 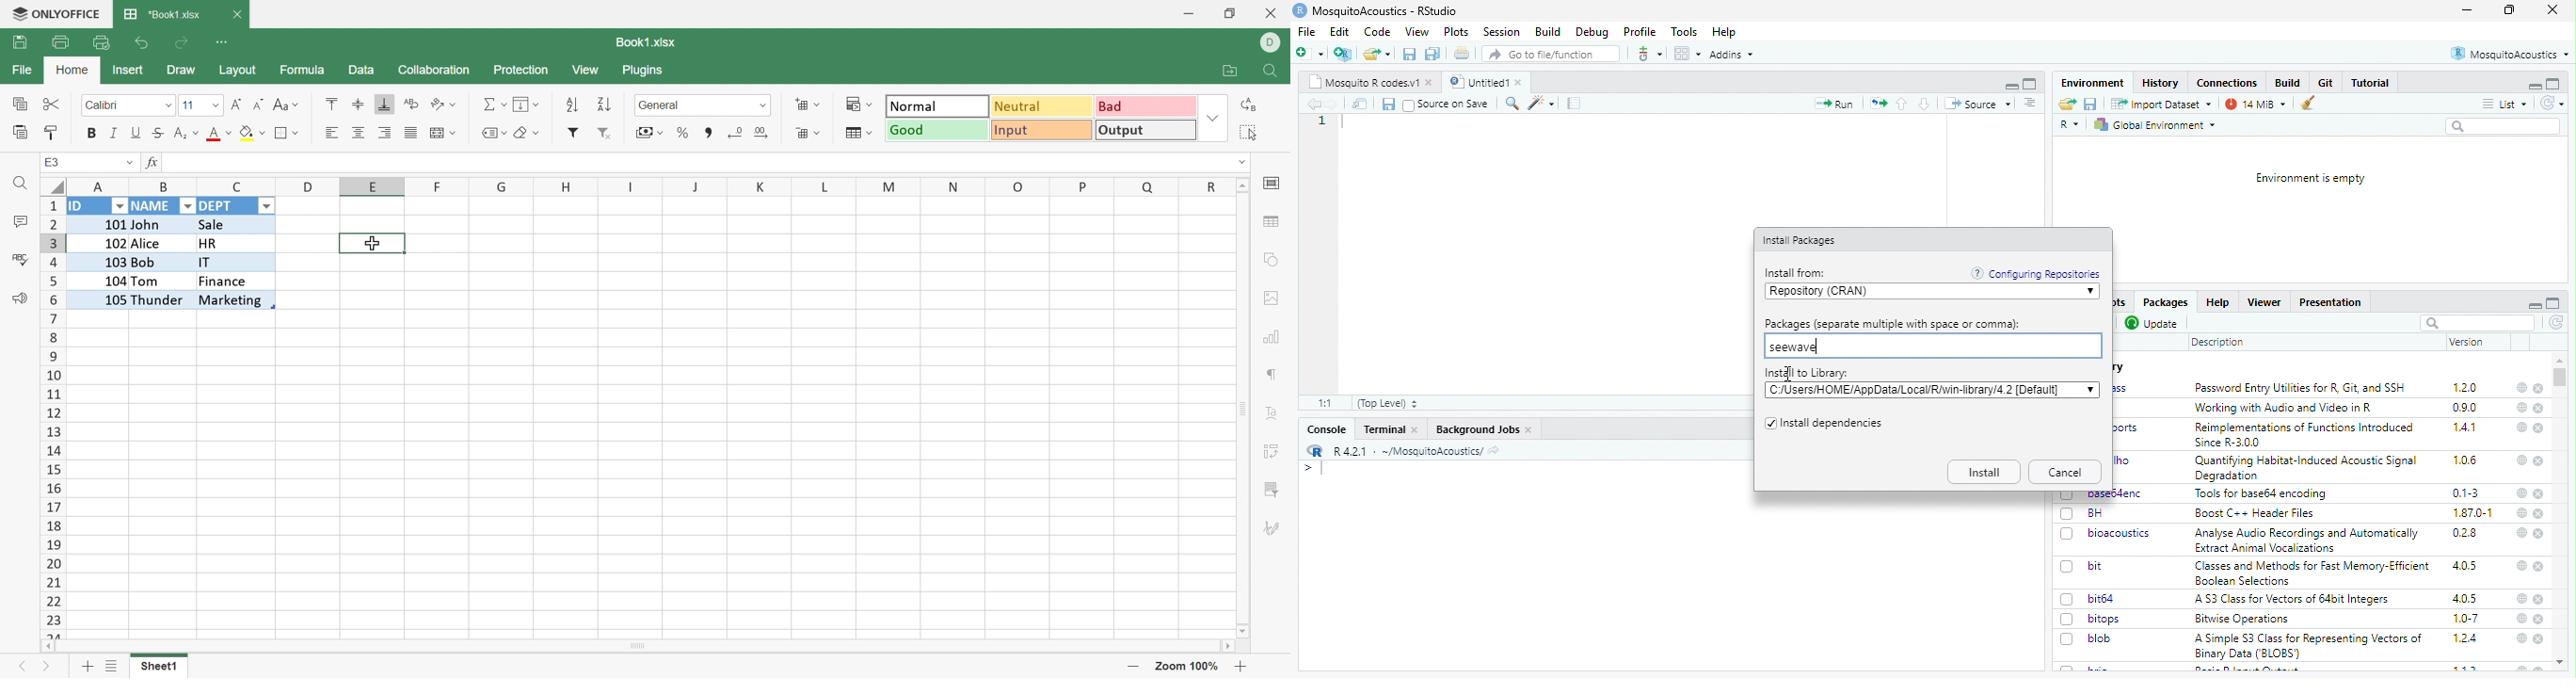 I want to click on A 'S3 Class for Vectors of 64bit Integers, so click(x=2294, y=600).